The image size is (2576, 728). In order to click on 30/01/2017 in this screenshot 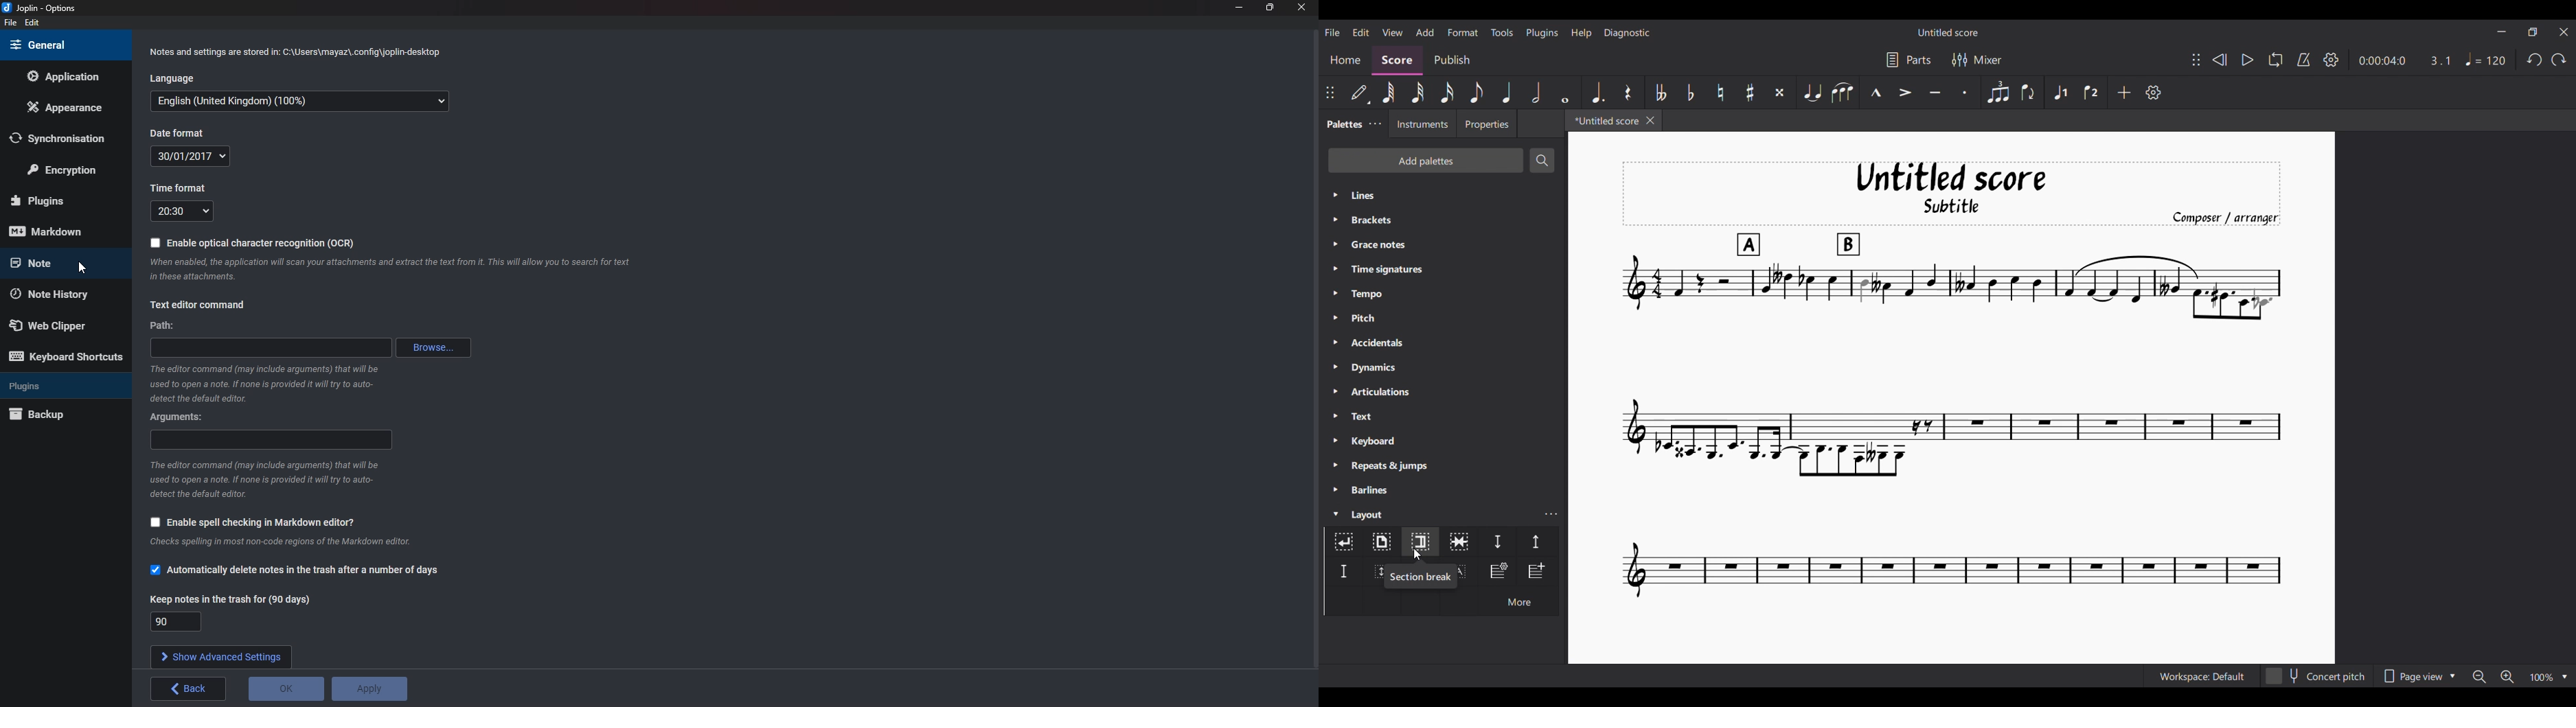, I will do `click(194, 157)`.